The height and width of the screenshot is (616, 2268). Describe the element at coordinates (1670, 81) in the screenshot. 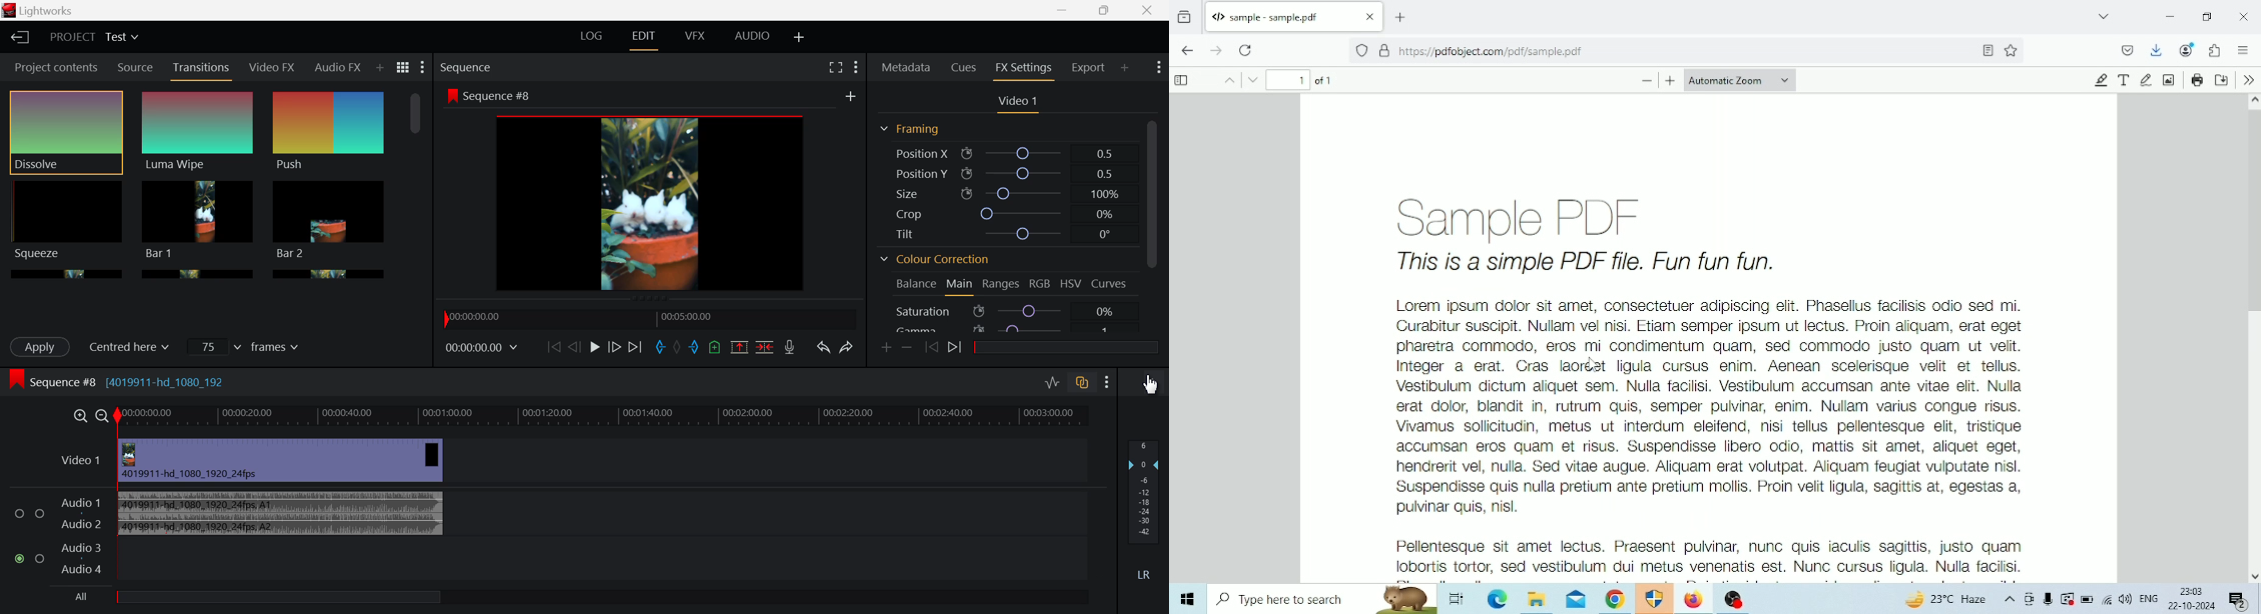

I see `Zoom in` at that location.